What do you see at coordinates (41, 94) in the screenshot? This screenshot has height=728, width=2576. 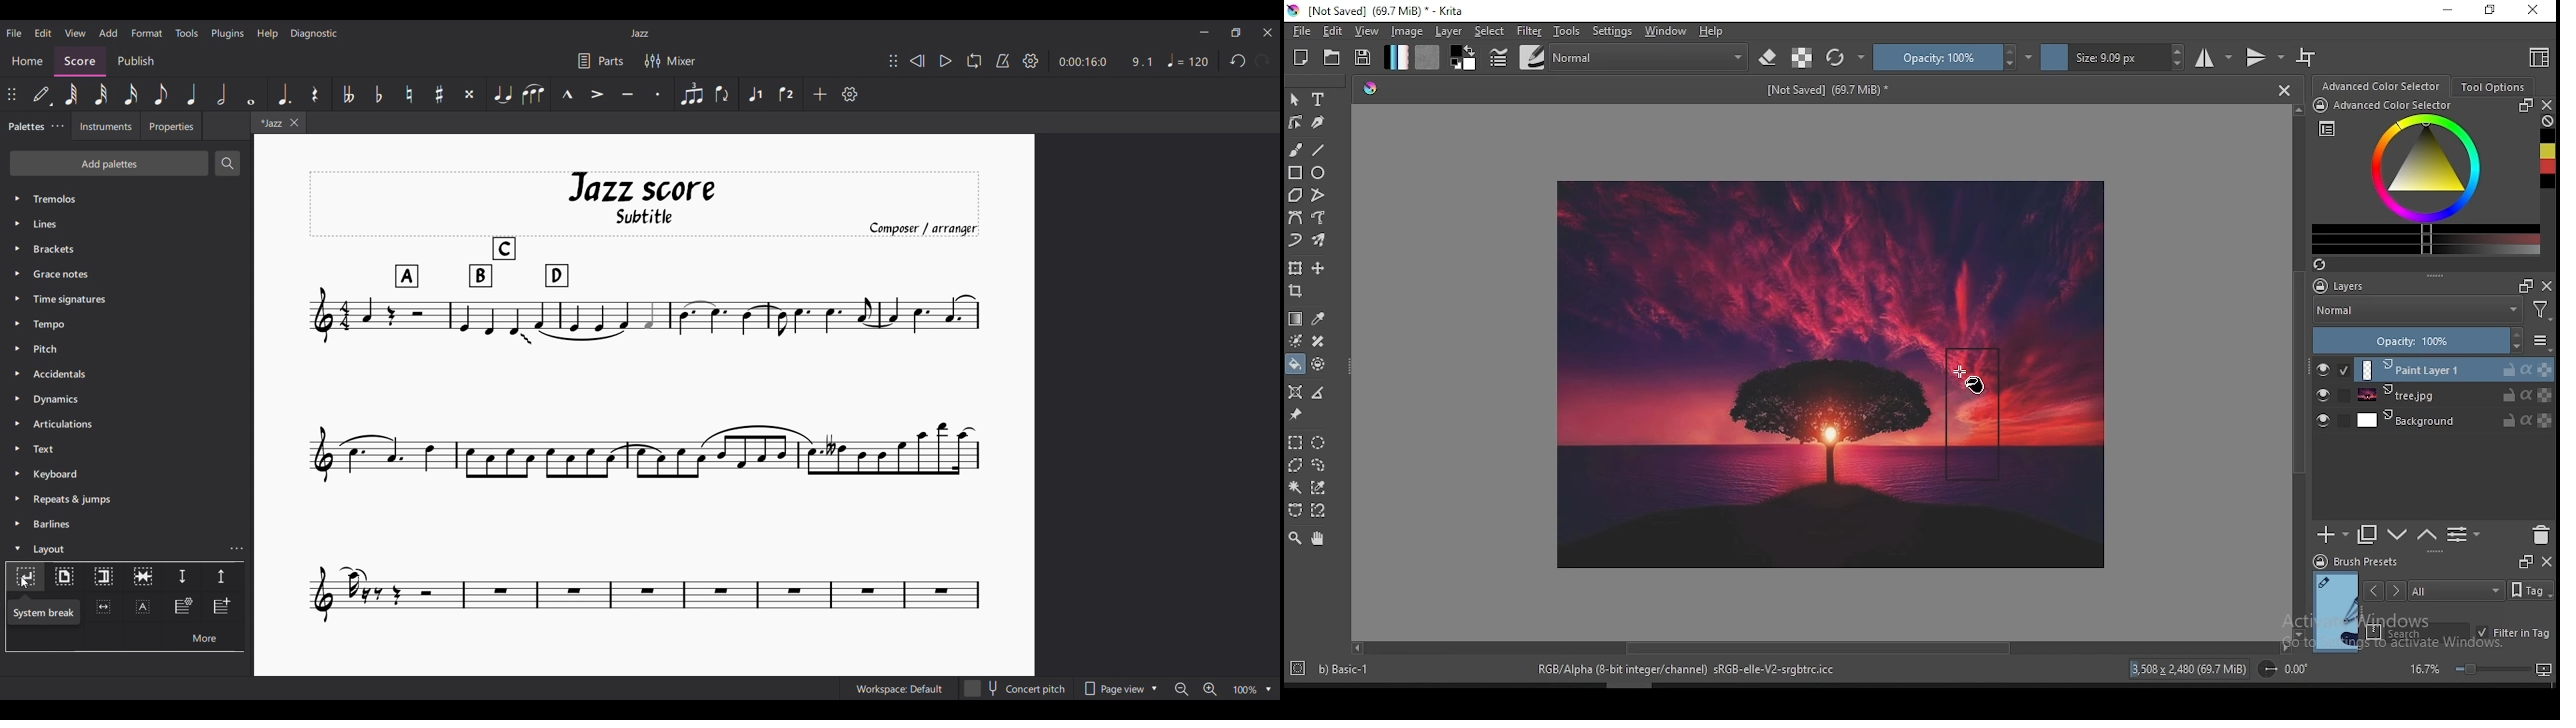 I see `Default` at bounding box center [41, 94].